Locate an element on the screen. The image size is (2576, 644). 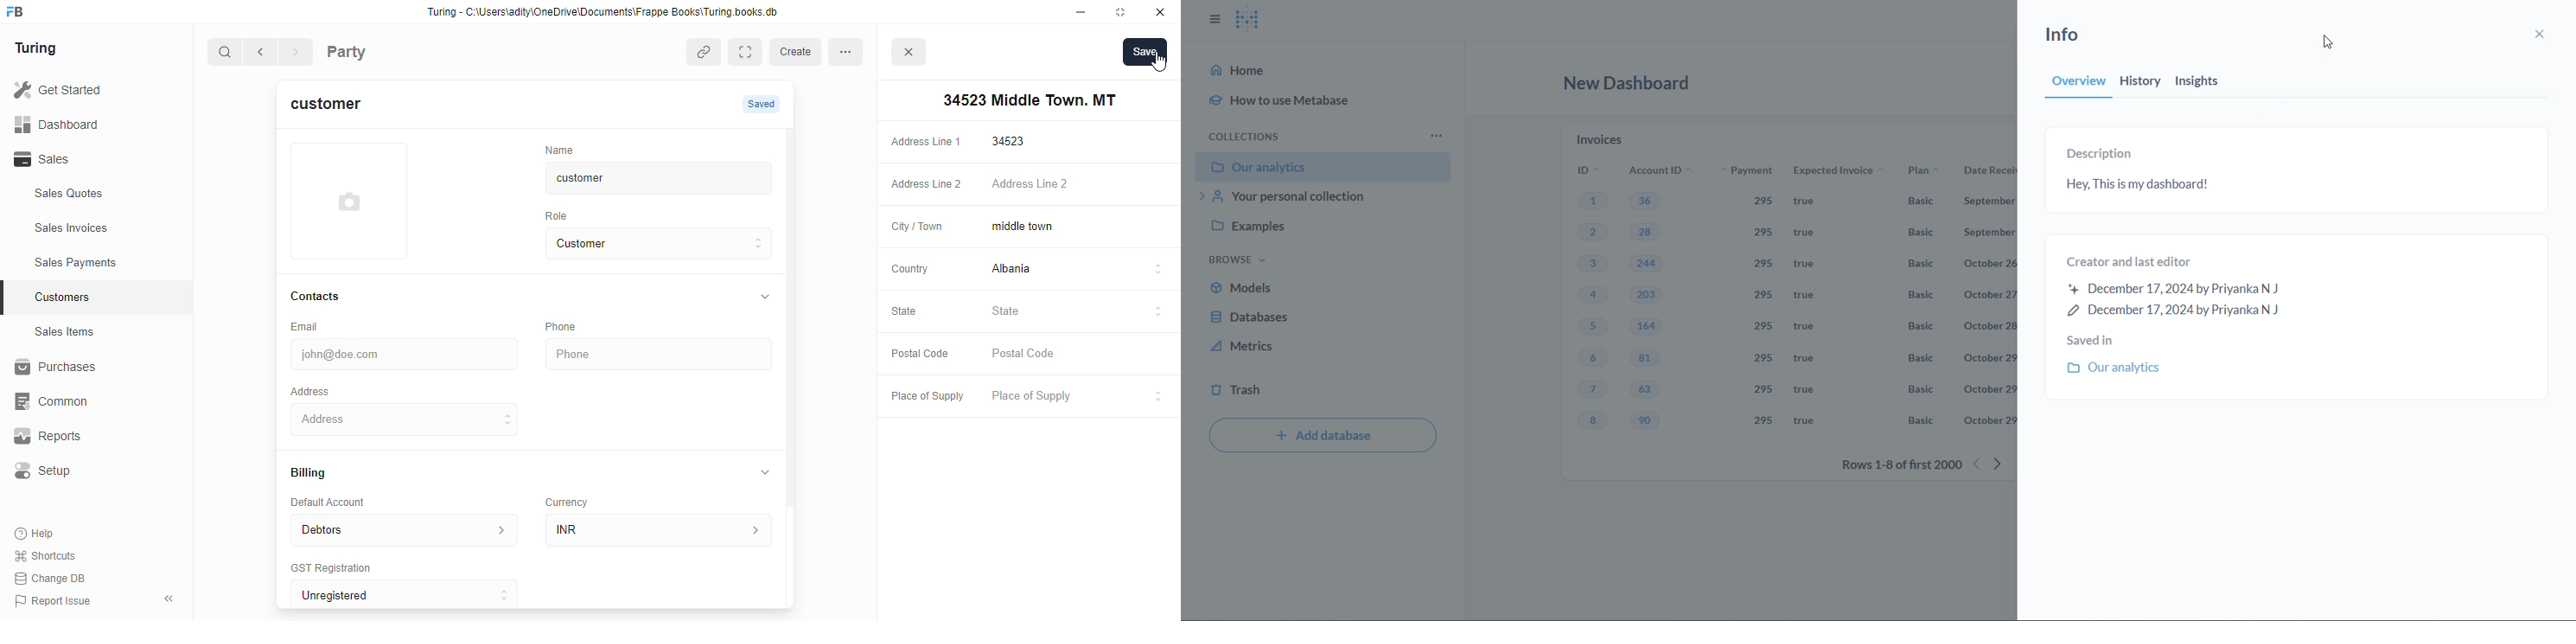
Phone is located at coordinates (571, 326).